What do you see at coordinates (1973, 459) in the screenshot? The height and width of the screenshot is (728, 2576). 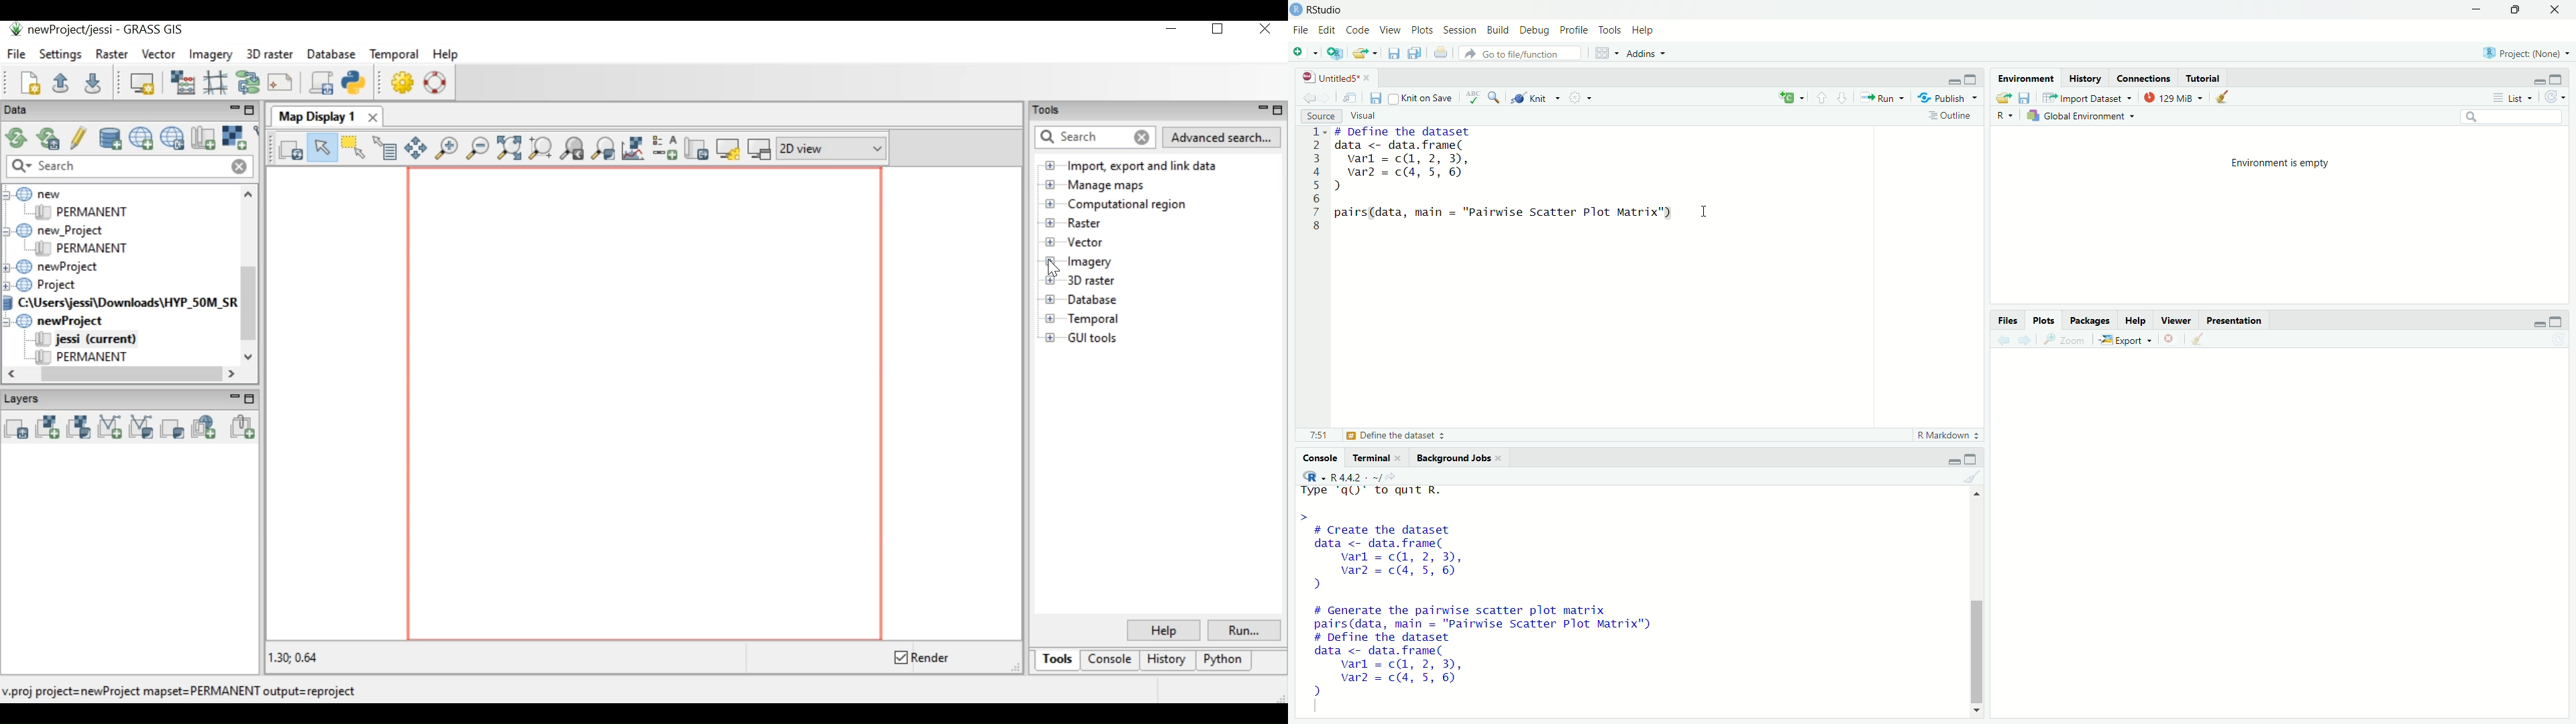 I see `Maximize` at bounding box center [1973, 459].